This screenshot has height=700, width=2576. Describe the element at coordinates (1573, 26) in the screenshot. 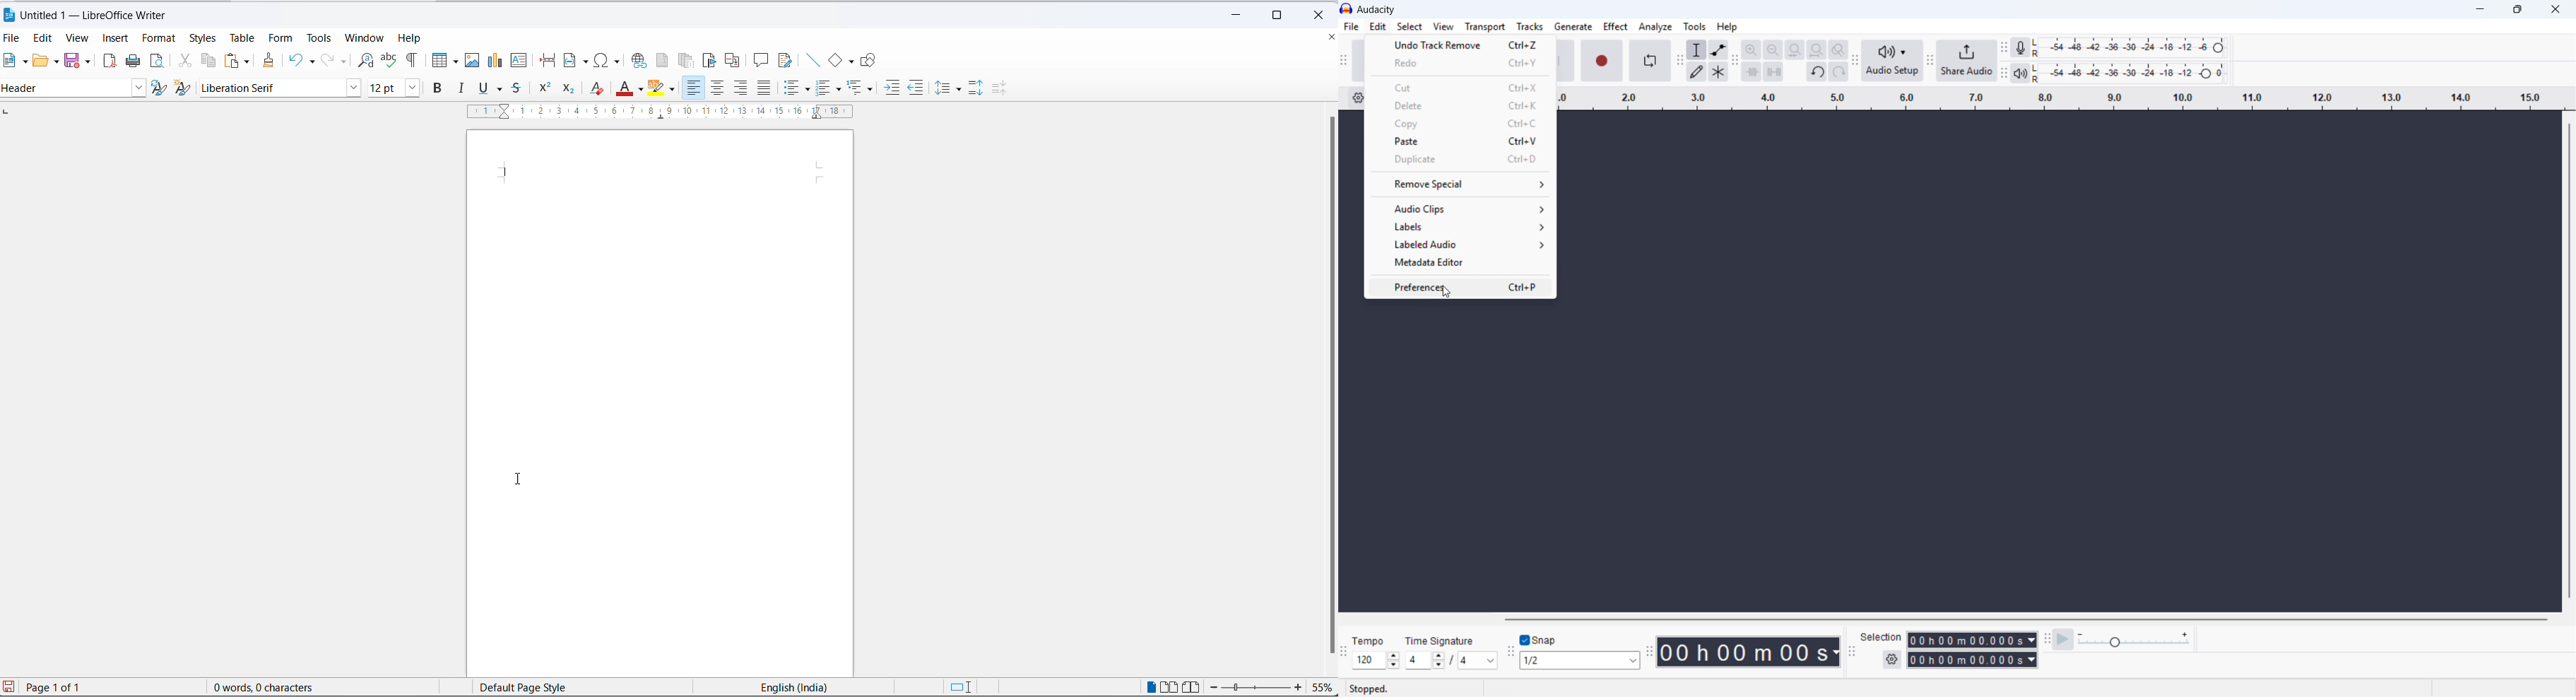

I see `generate` at that location.